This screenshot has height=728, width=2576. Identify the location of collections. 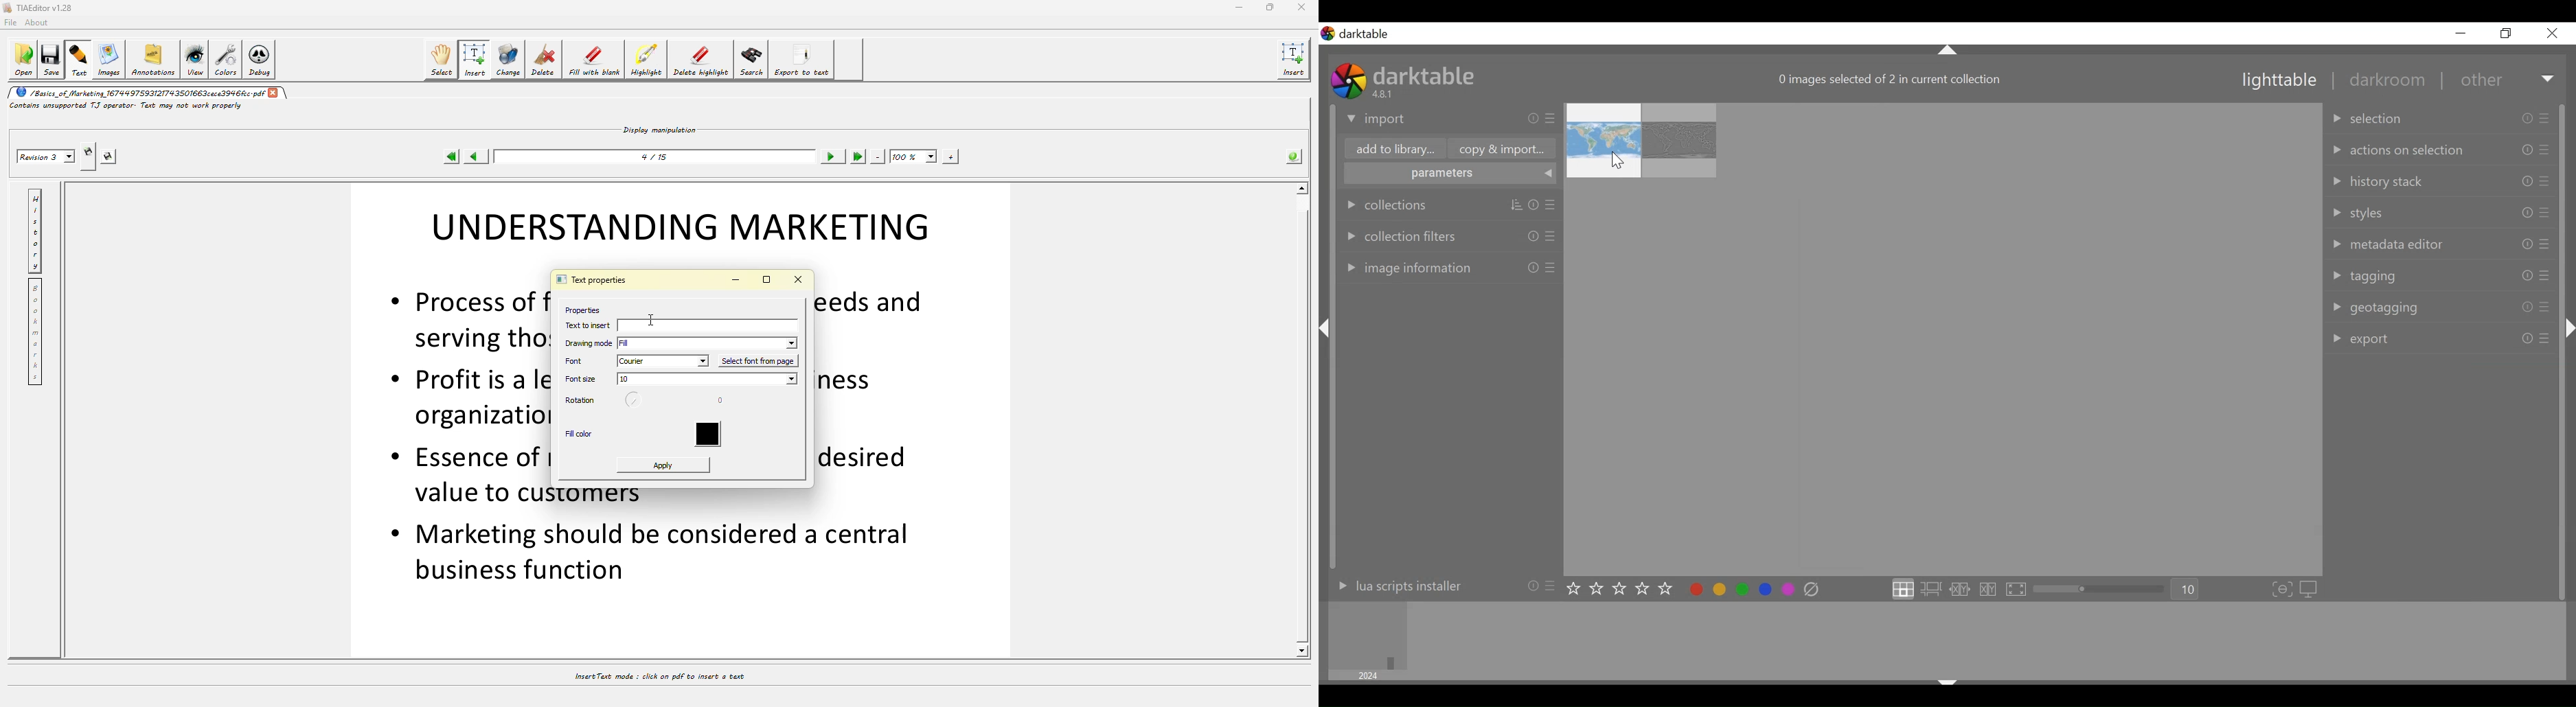
(1451, 204).